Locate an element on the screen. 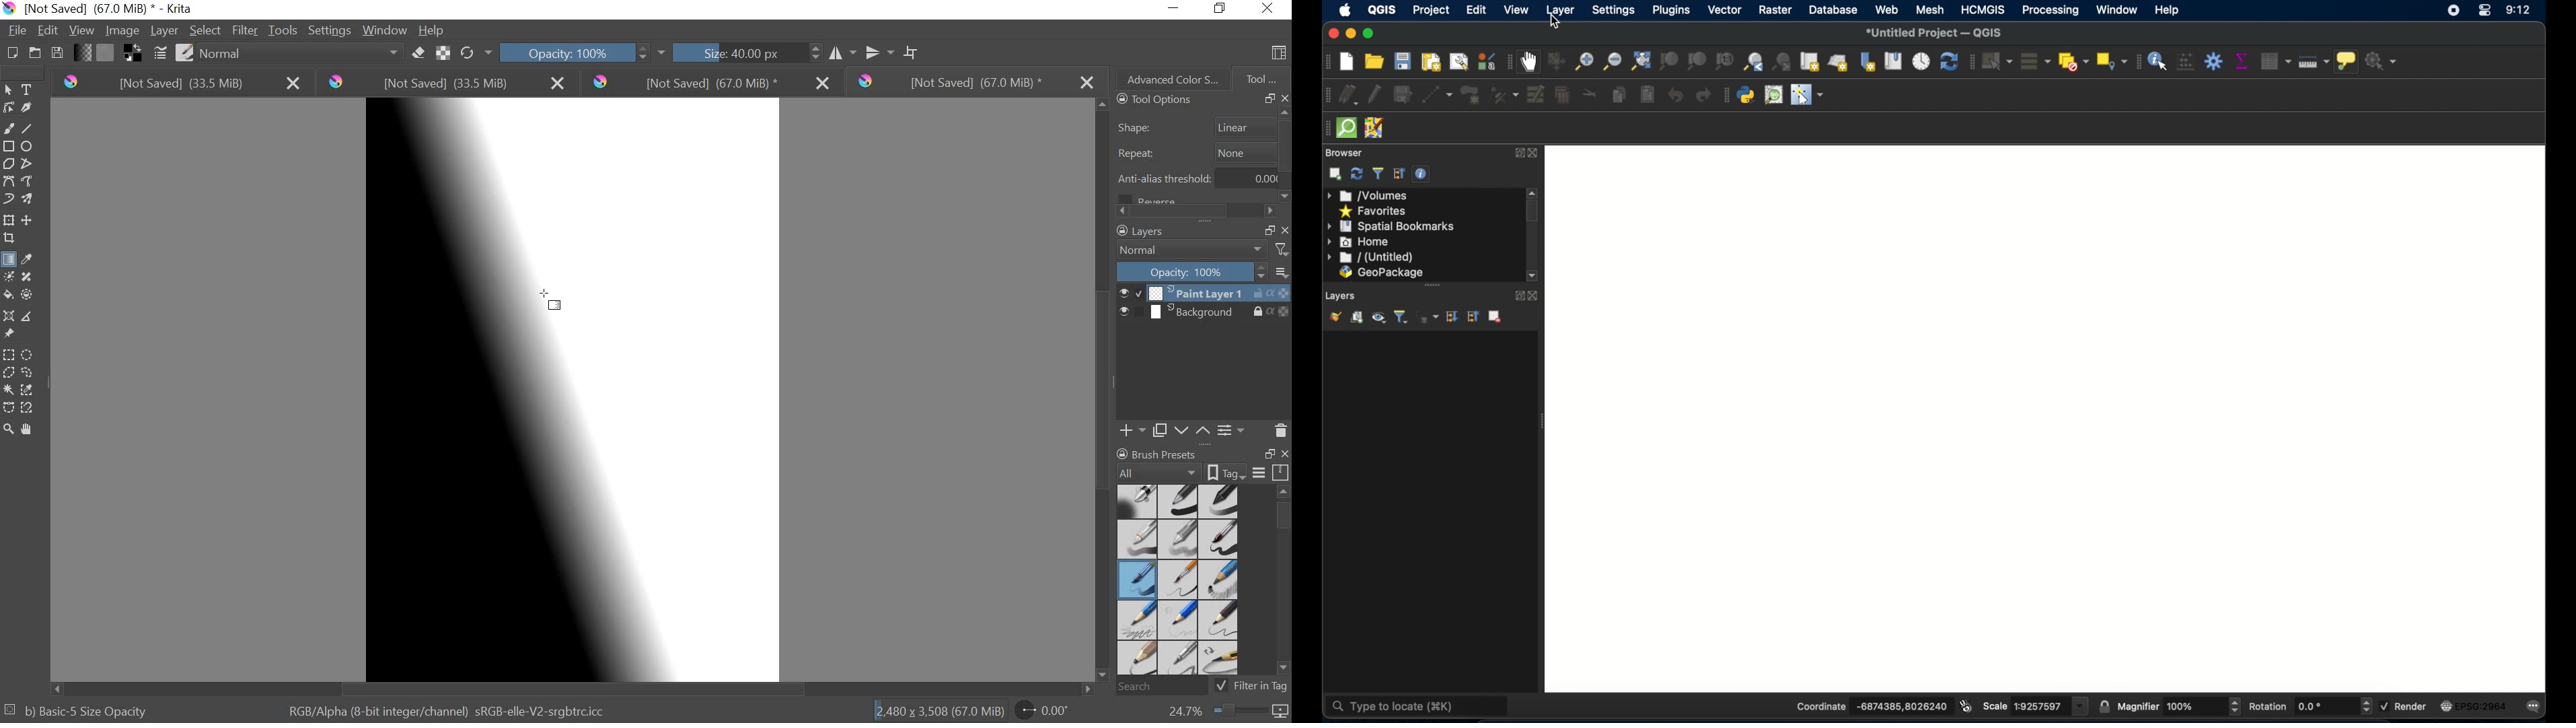 The image size is (2576, 728). GRADIENT ADDED is located at coordinates (523, 390).